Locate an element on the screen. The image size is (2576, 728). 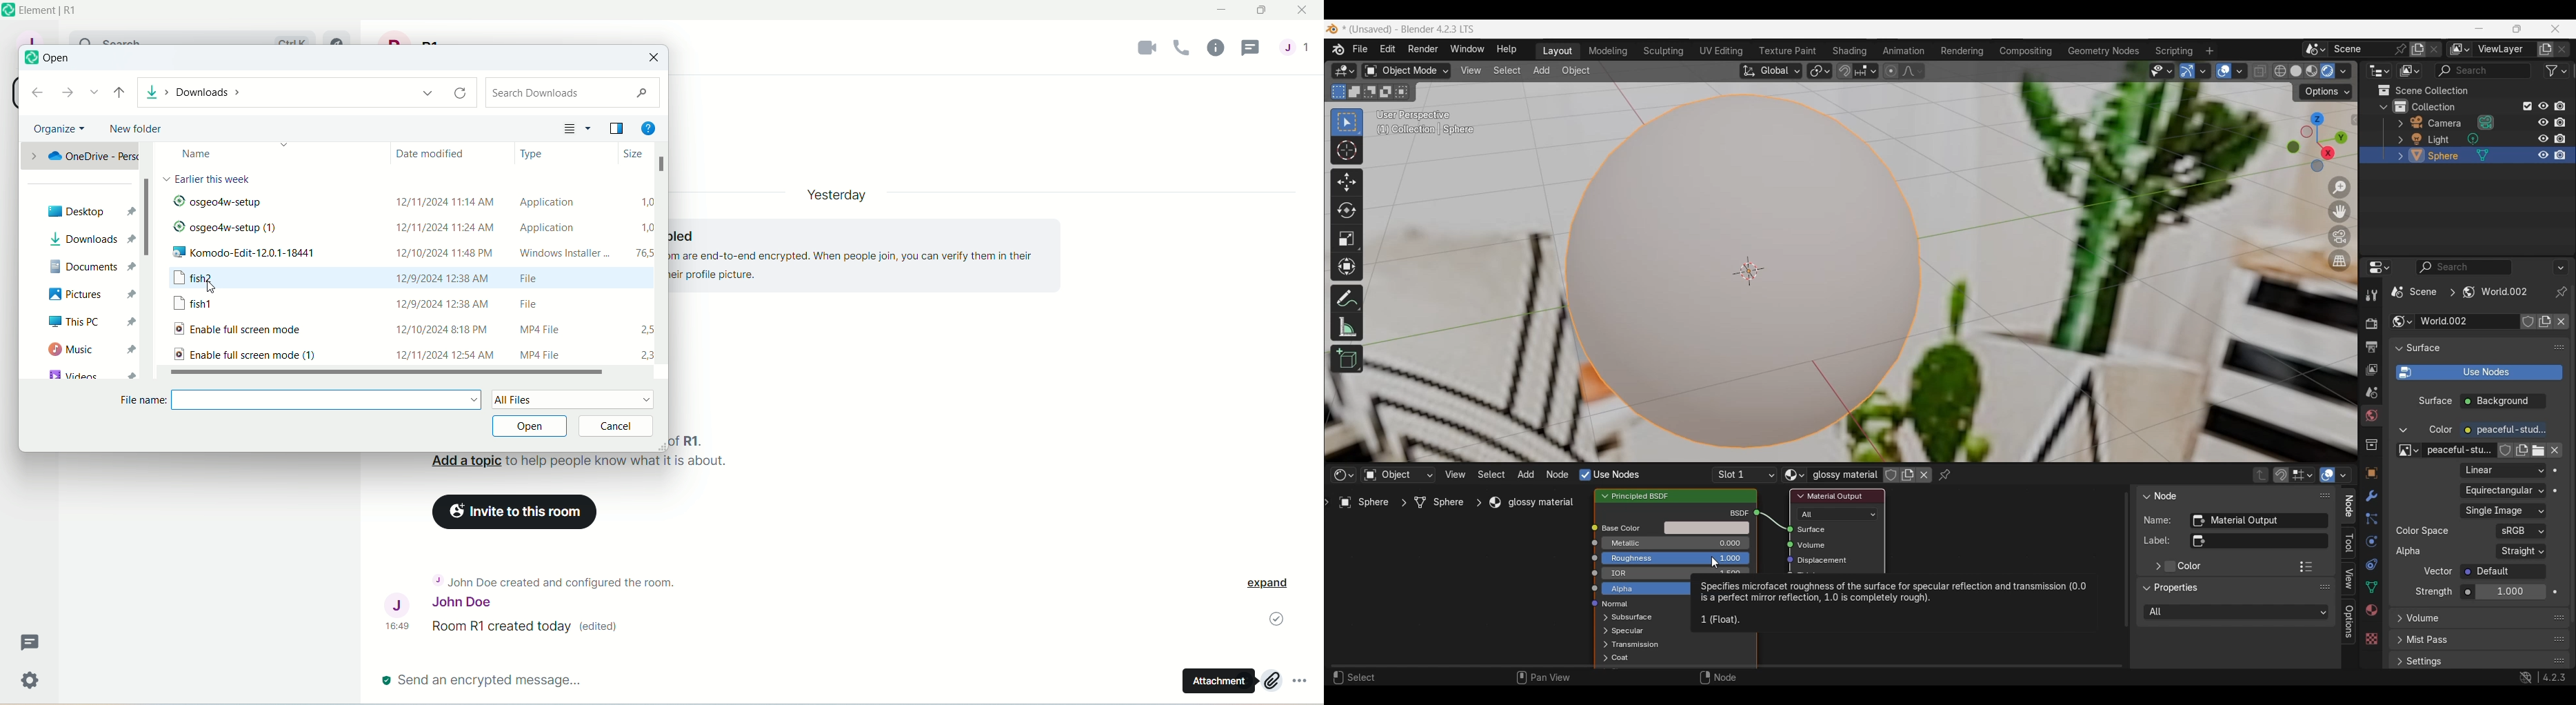
Animate property is located at coordinates (2556, 592).